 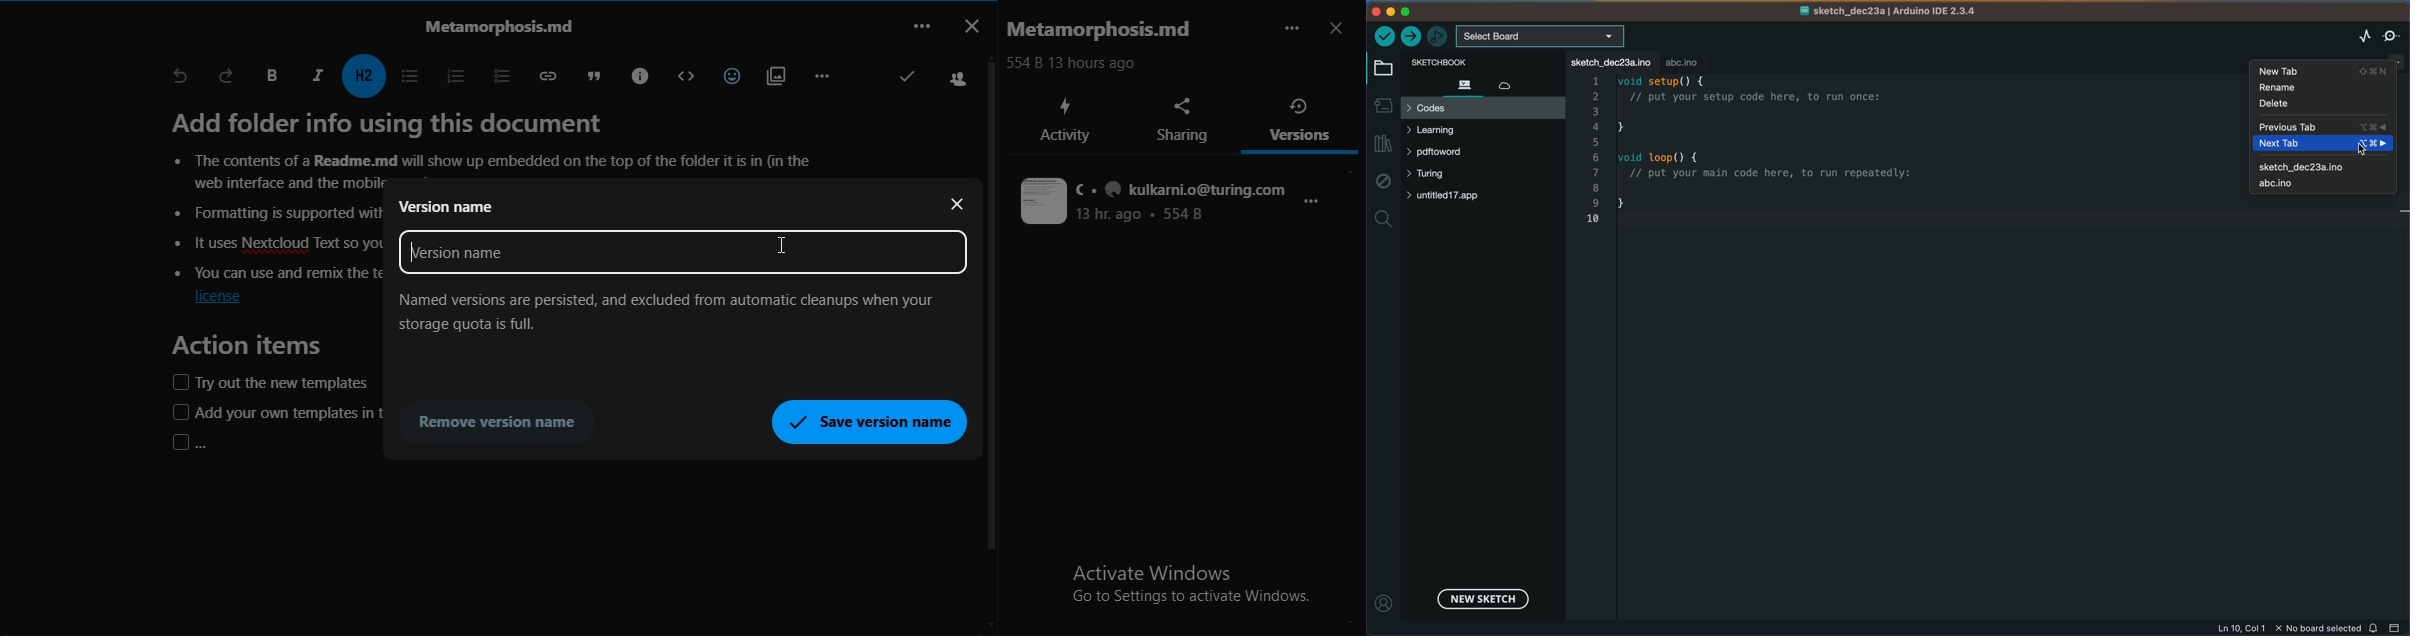 What do you see at coordinates (1291, 28) in the screenshot?
I see `more options` at bounding box center [1291, 28].